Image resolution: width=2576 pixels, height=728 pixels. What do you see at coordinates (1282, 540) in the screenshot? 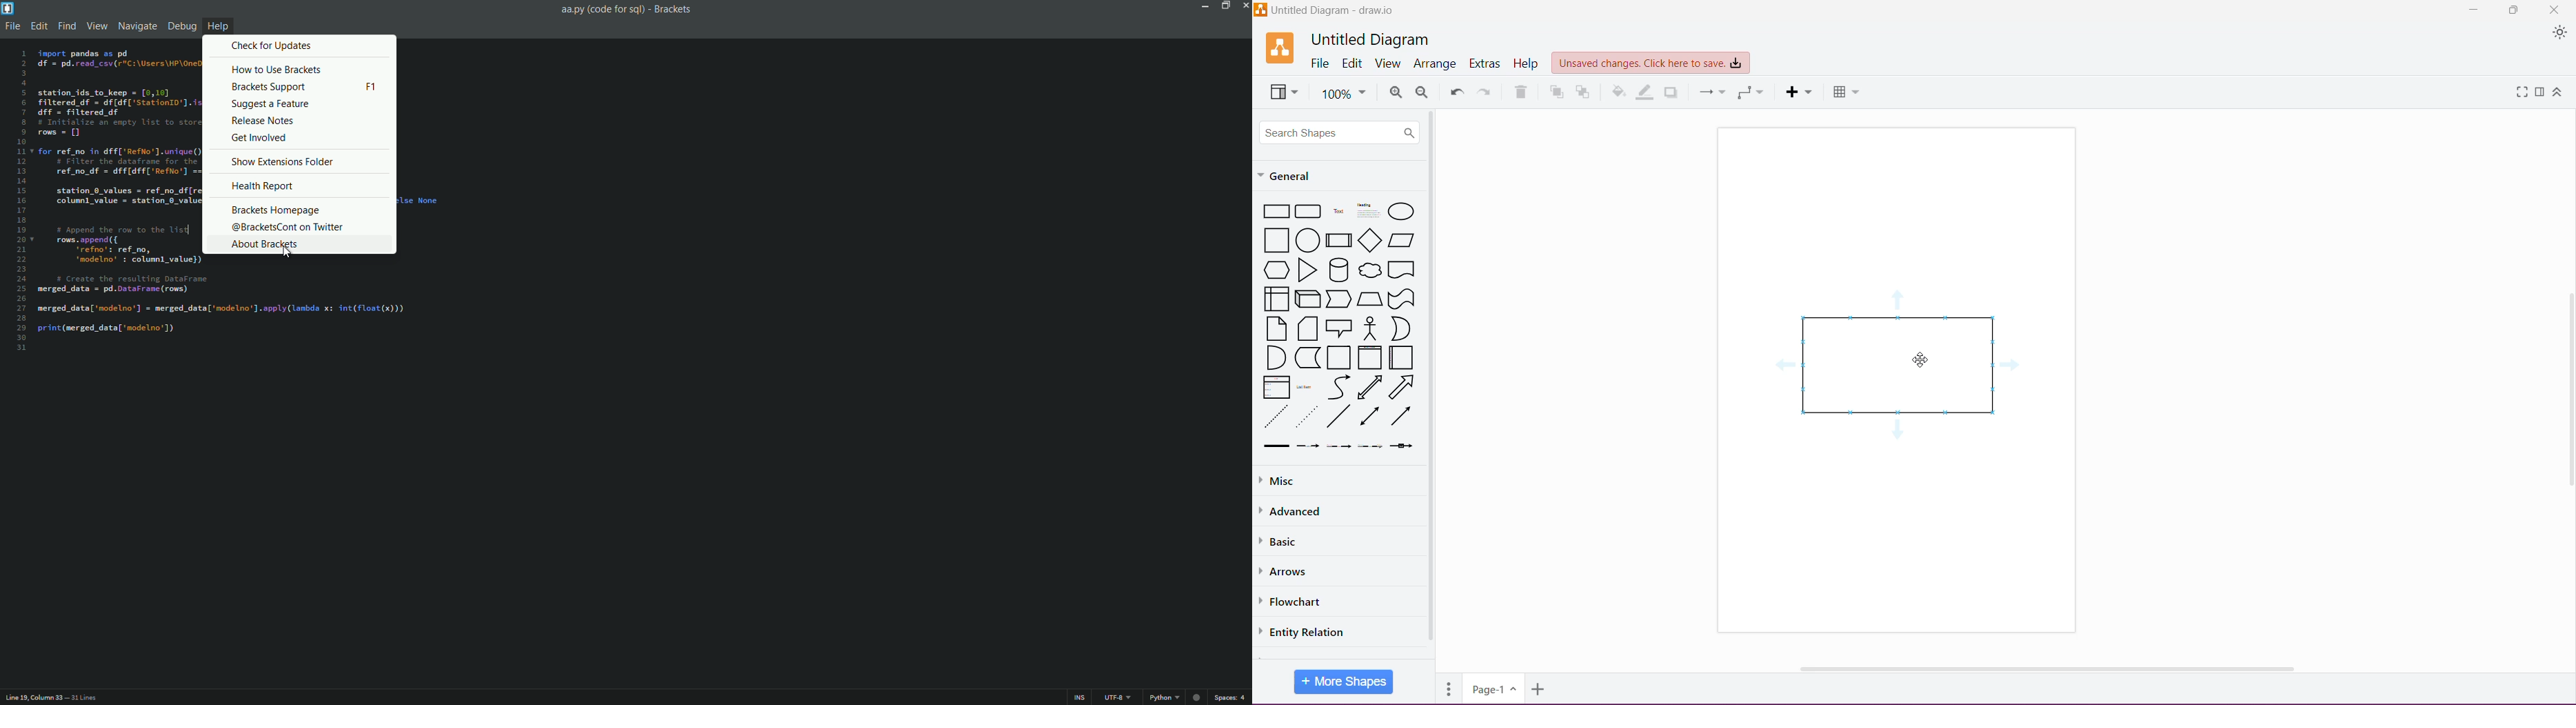
I see `Basic` at bounding box center [1282, 540].